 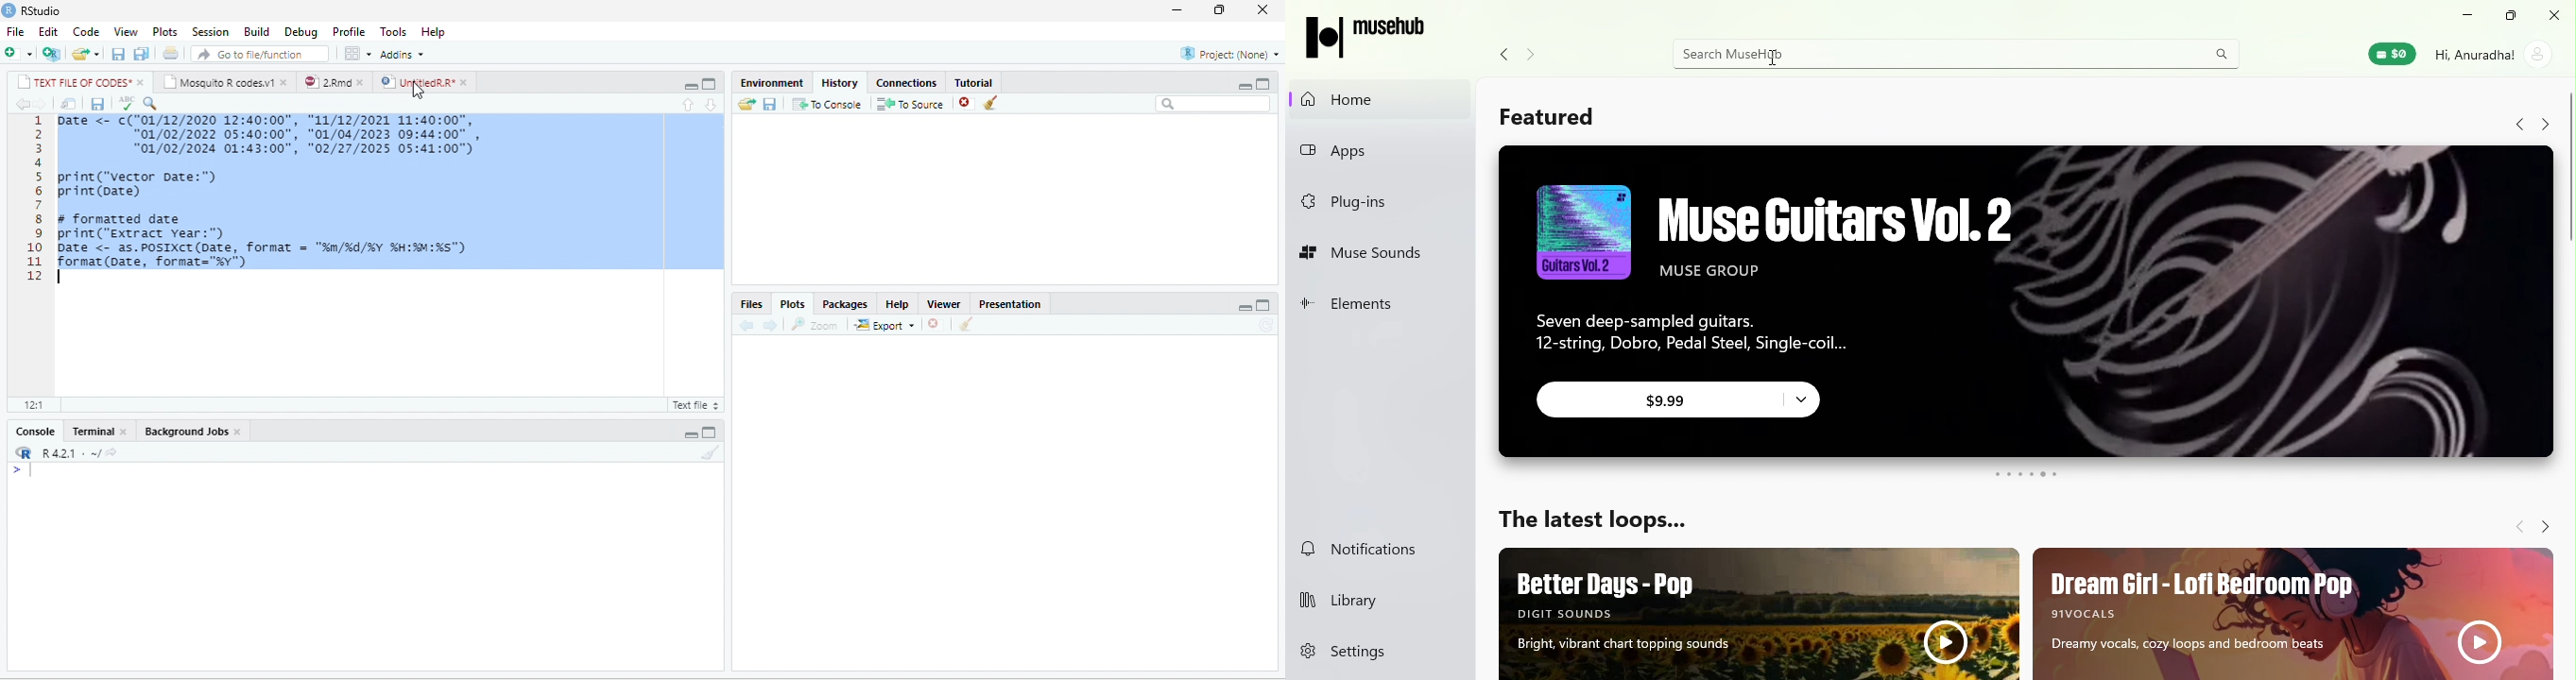 What do you see at coordinates (1219, 10) in the screenshot?
I see `resize` at bounding box center [1219, 10].